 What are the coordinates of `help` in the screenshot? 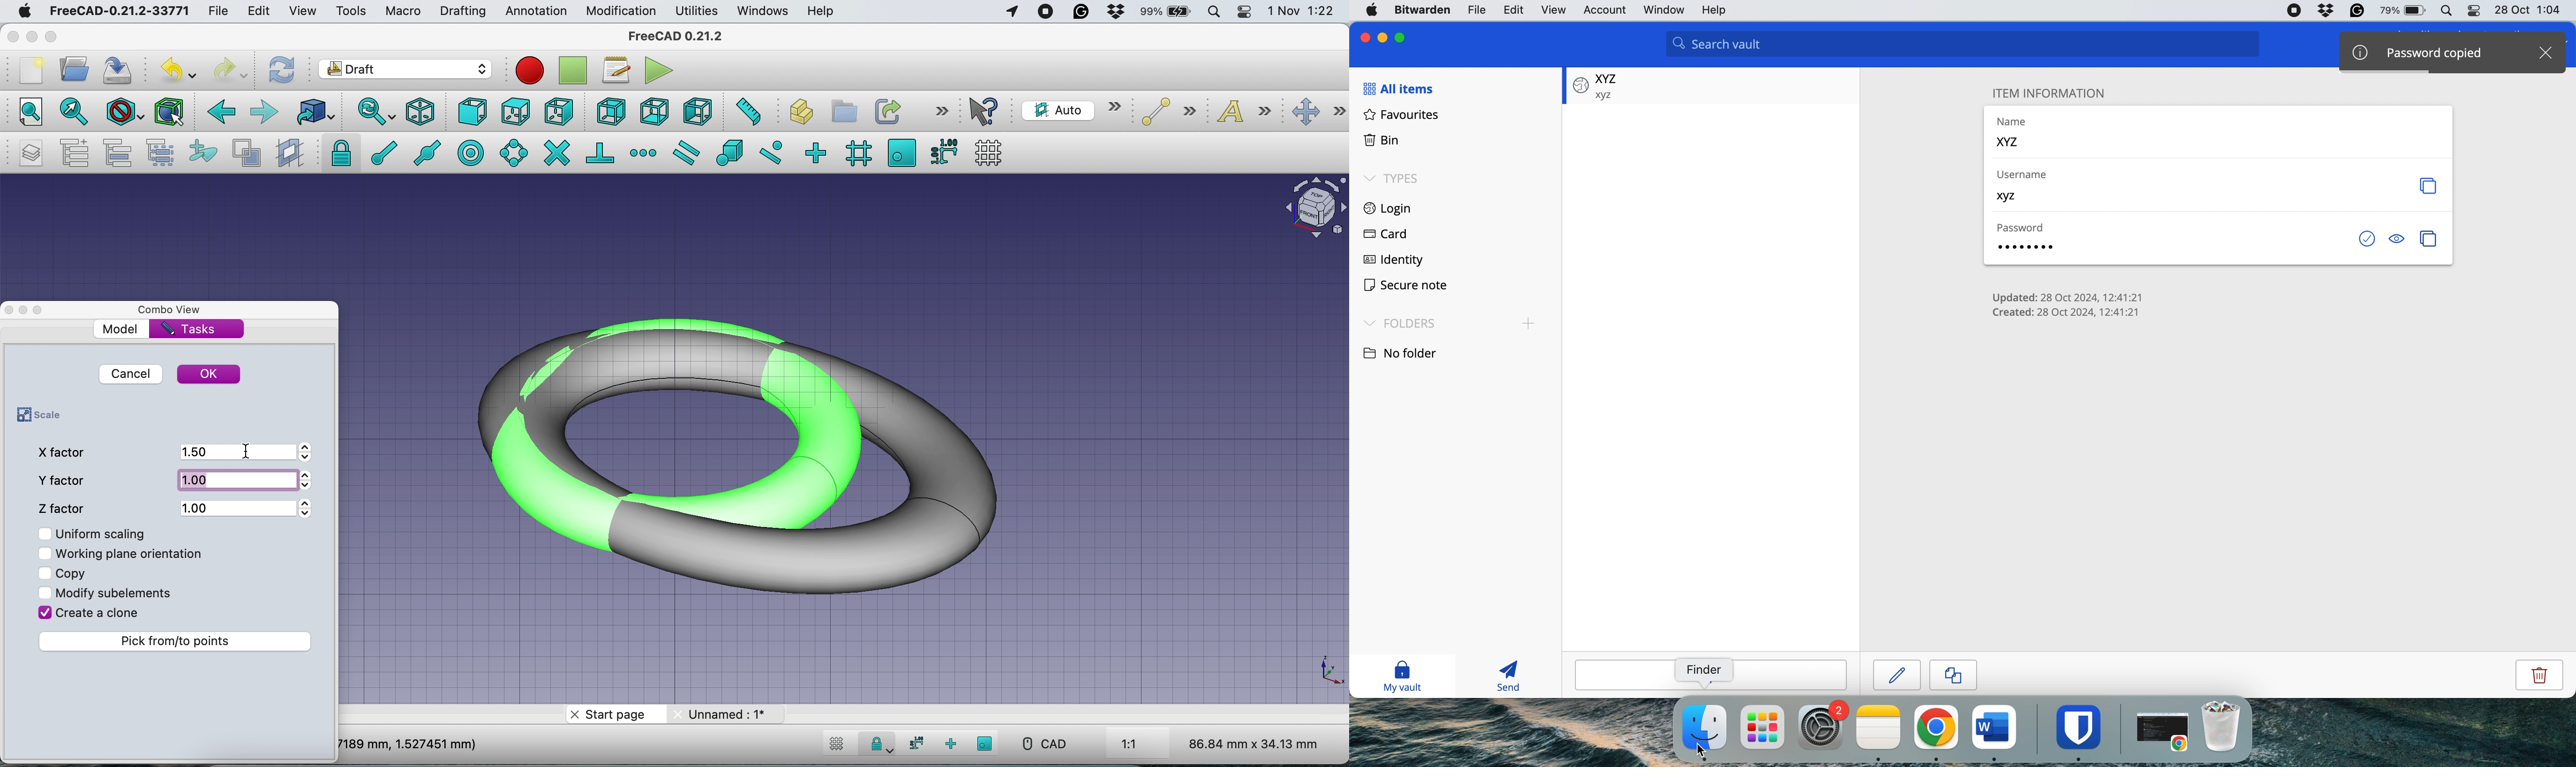 It's located at (818, 12).